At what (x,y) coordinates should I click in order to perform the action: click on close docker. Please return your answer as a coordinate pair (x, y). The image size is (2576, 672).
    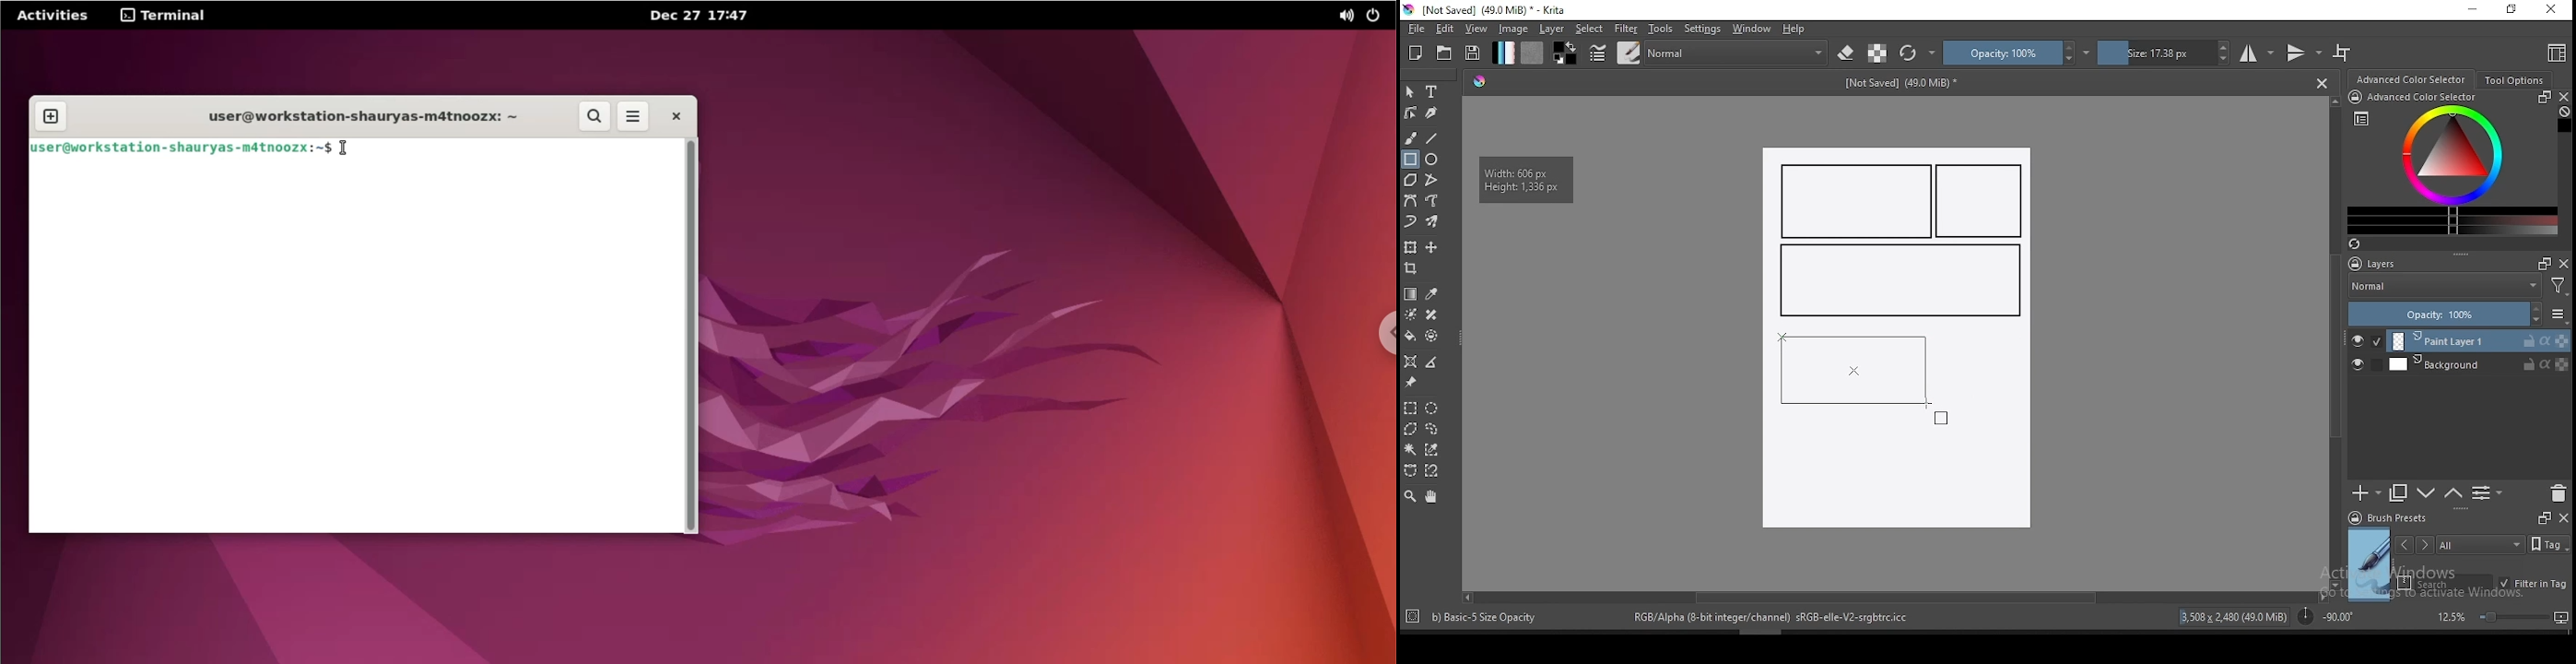
    Looking at the image, I should click on (2563, 516).